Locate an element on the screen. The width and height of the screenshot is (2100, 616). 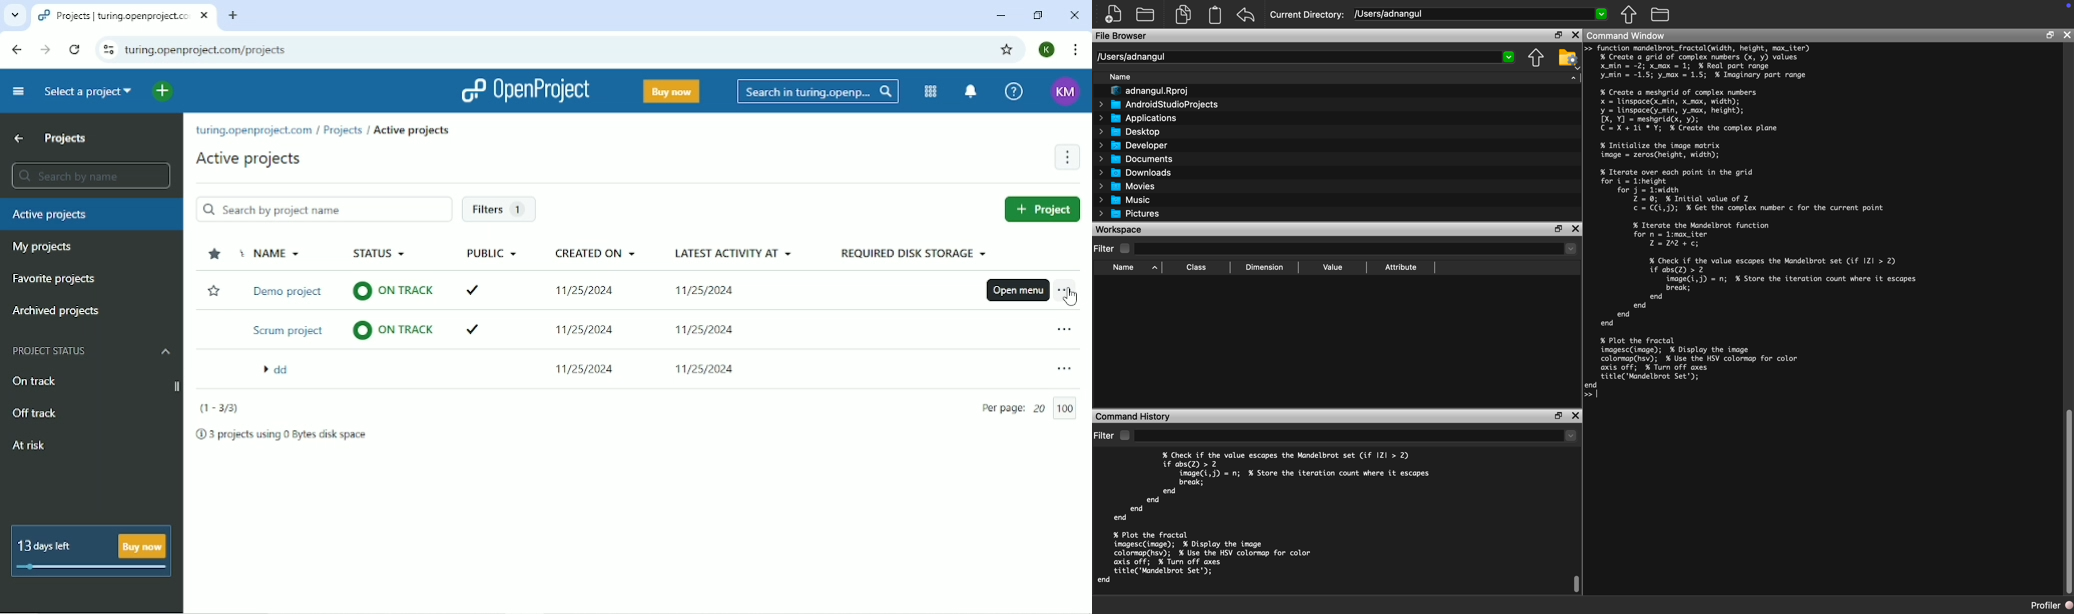
Scroll is located at coordinates (1577, 584).